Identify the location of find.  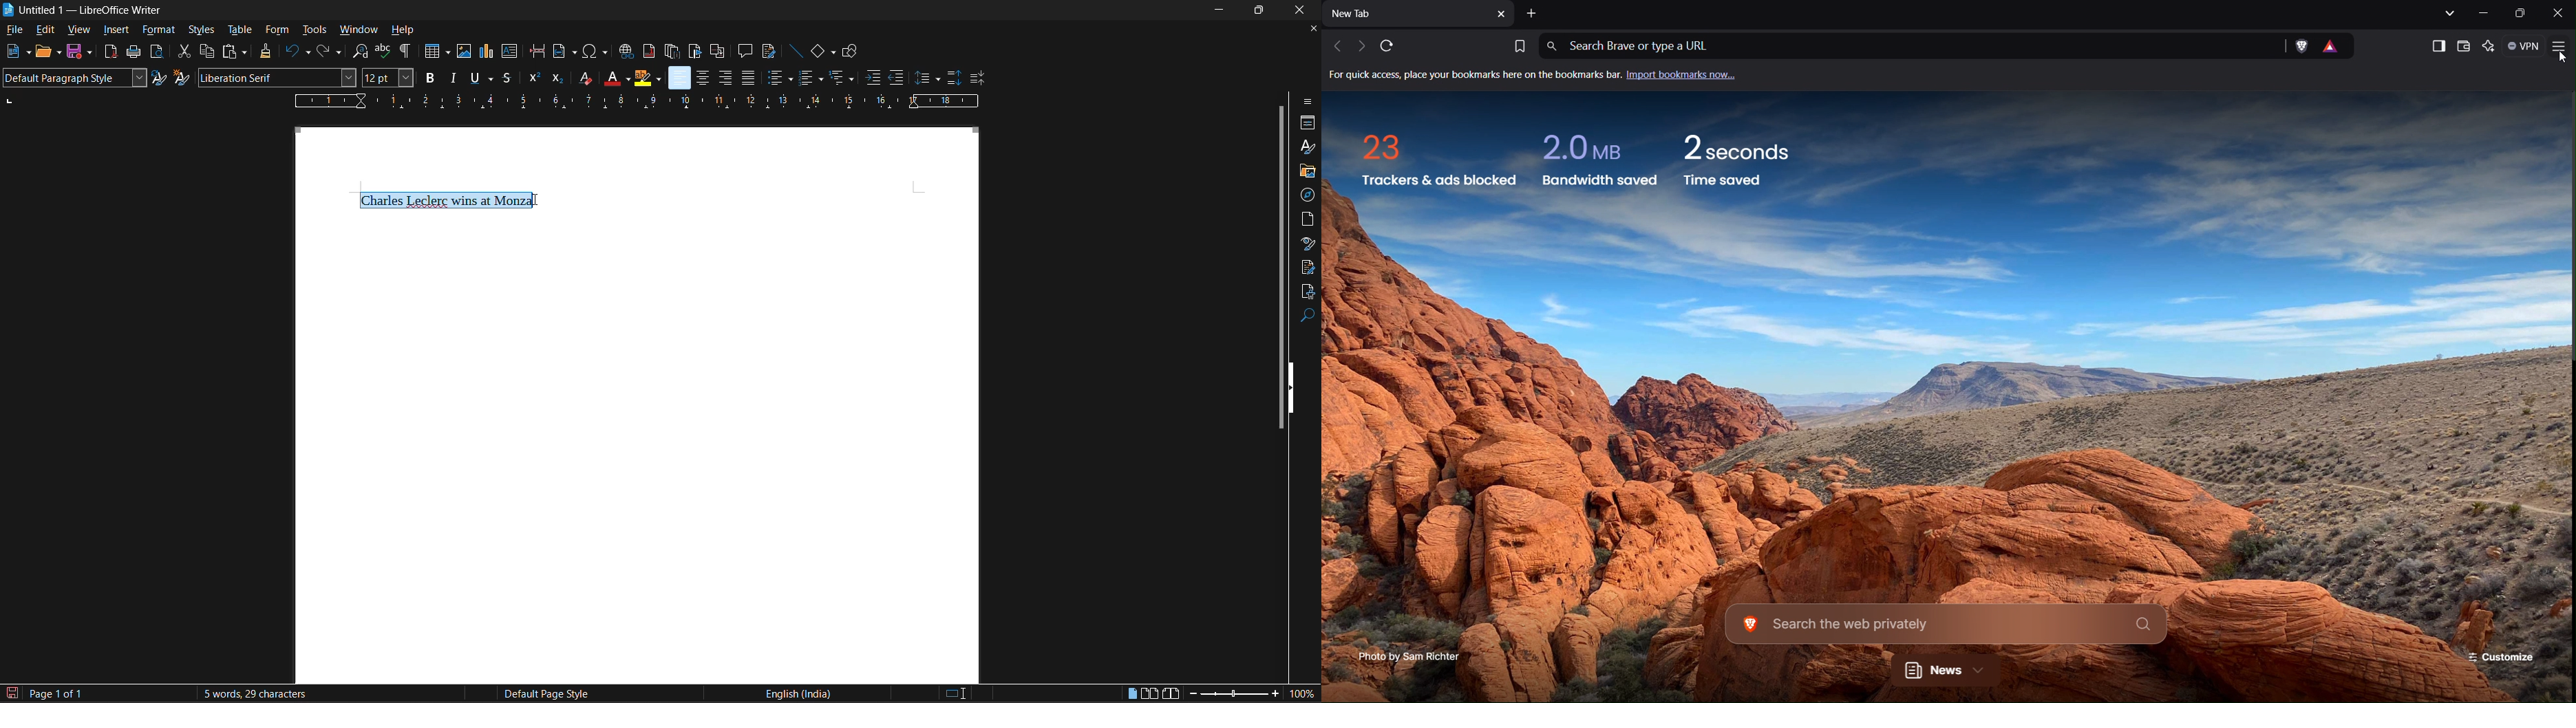
(1308, 316).